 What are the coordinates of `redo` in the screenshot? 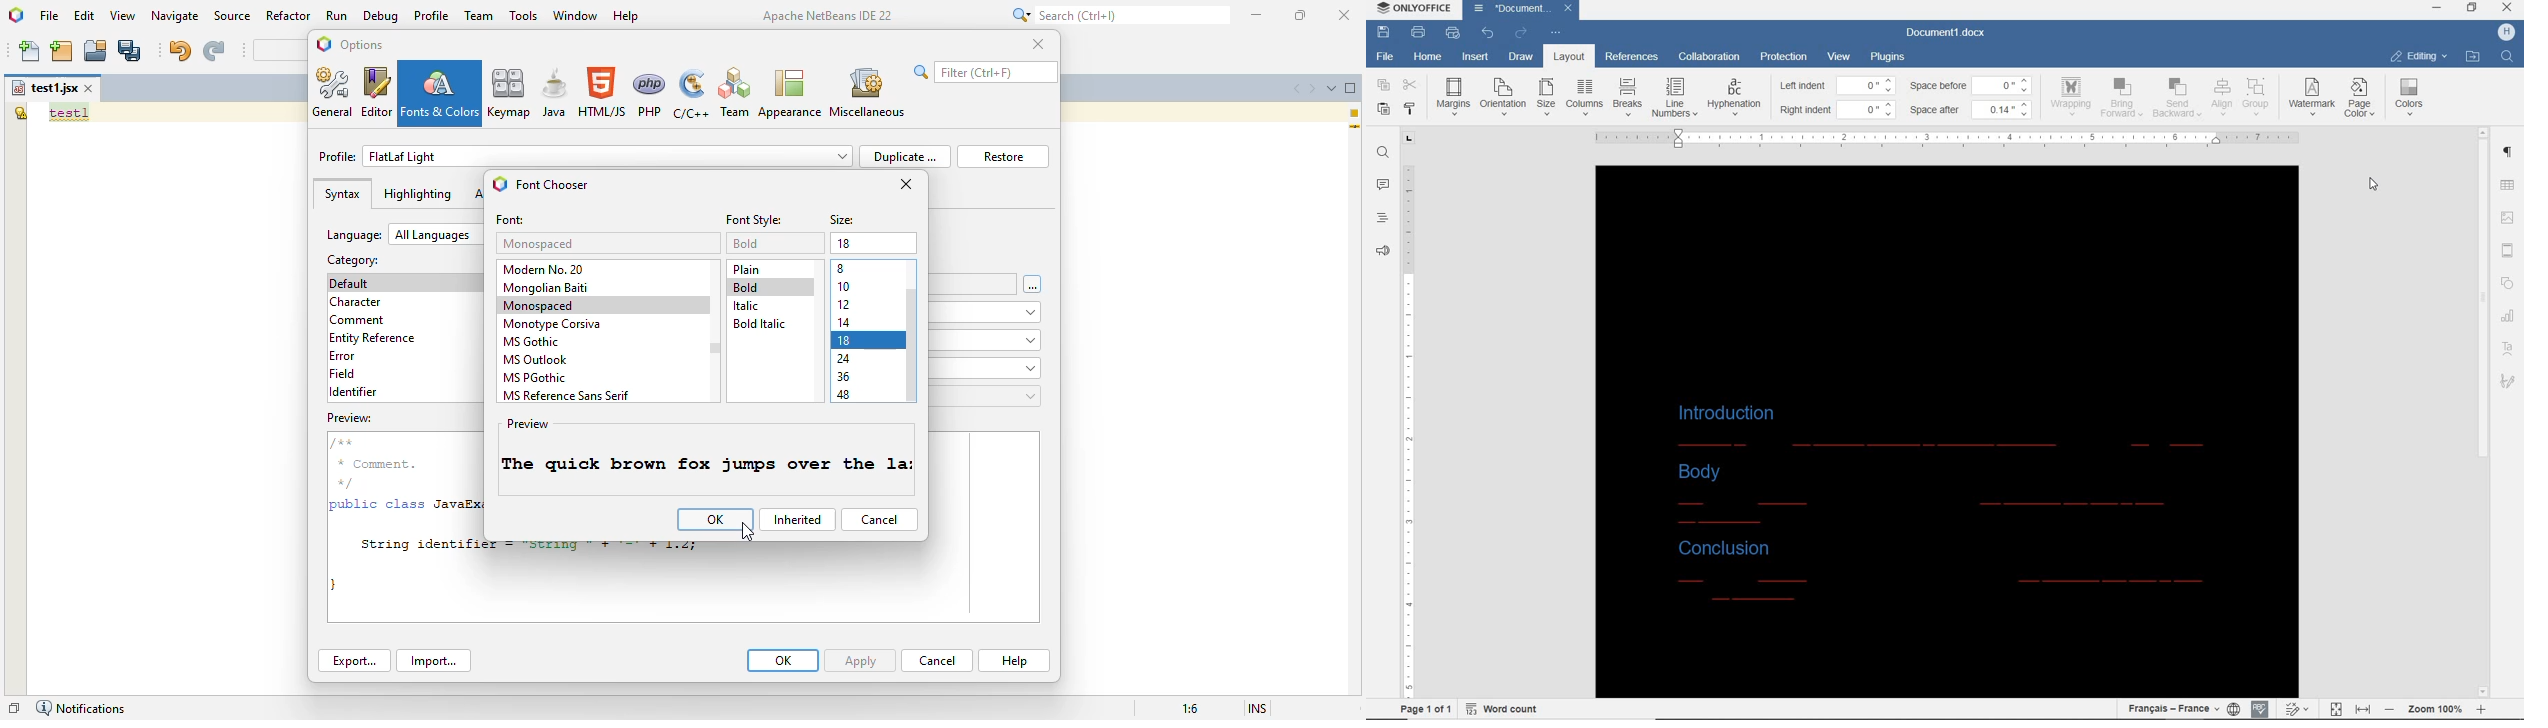 It's located at (213, 51).